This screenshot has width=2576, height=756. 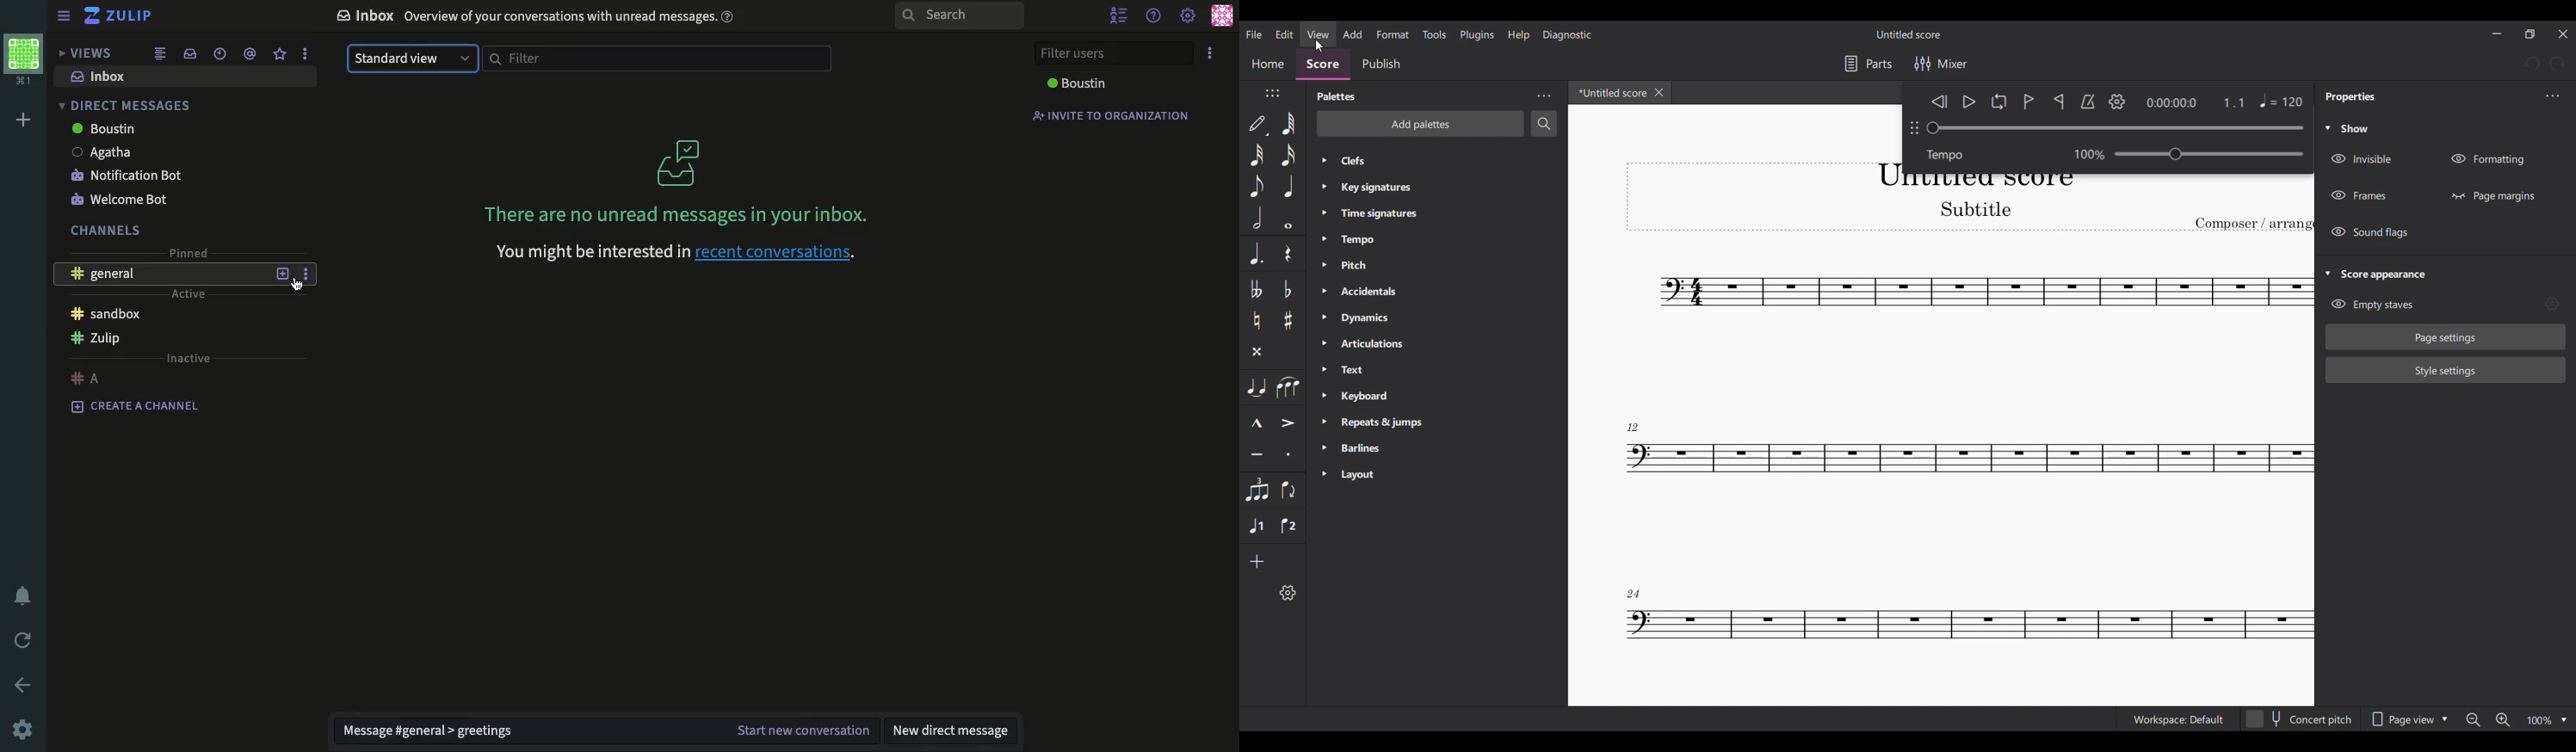 I want to click on Collapse, so click(x=2328, y=127).